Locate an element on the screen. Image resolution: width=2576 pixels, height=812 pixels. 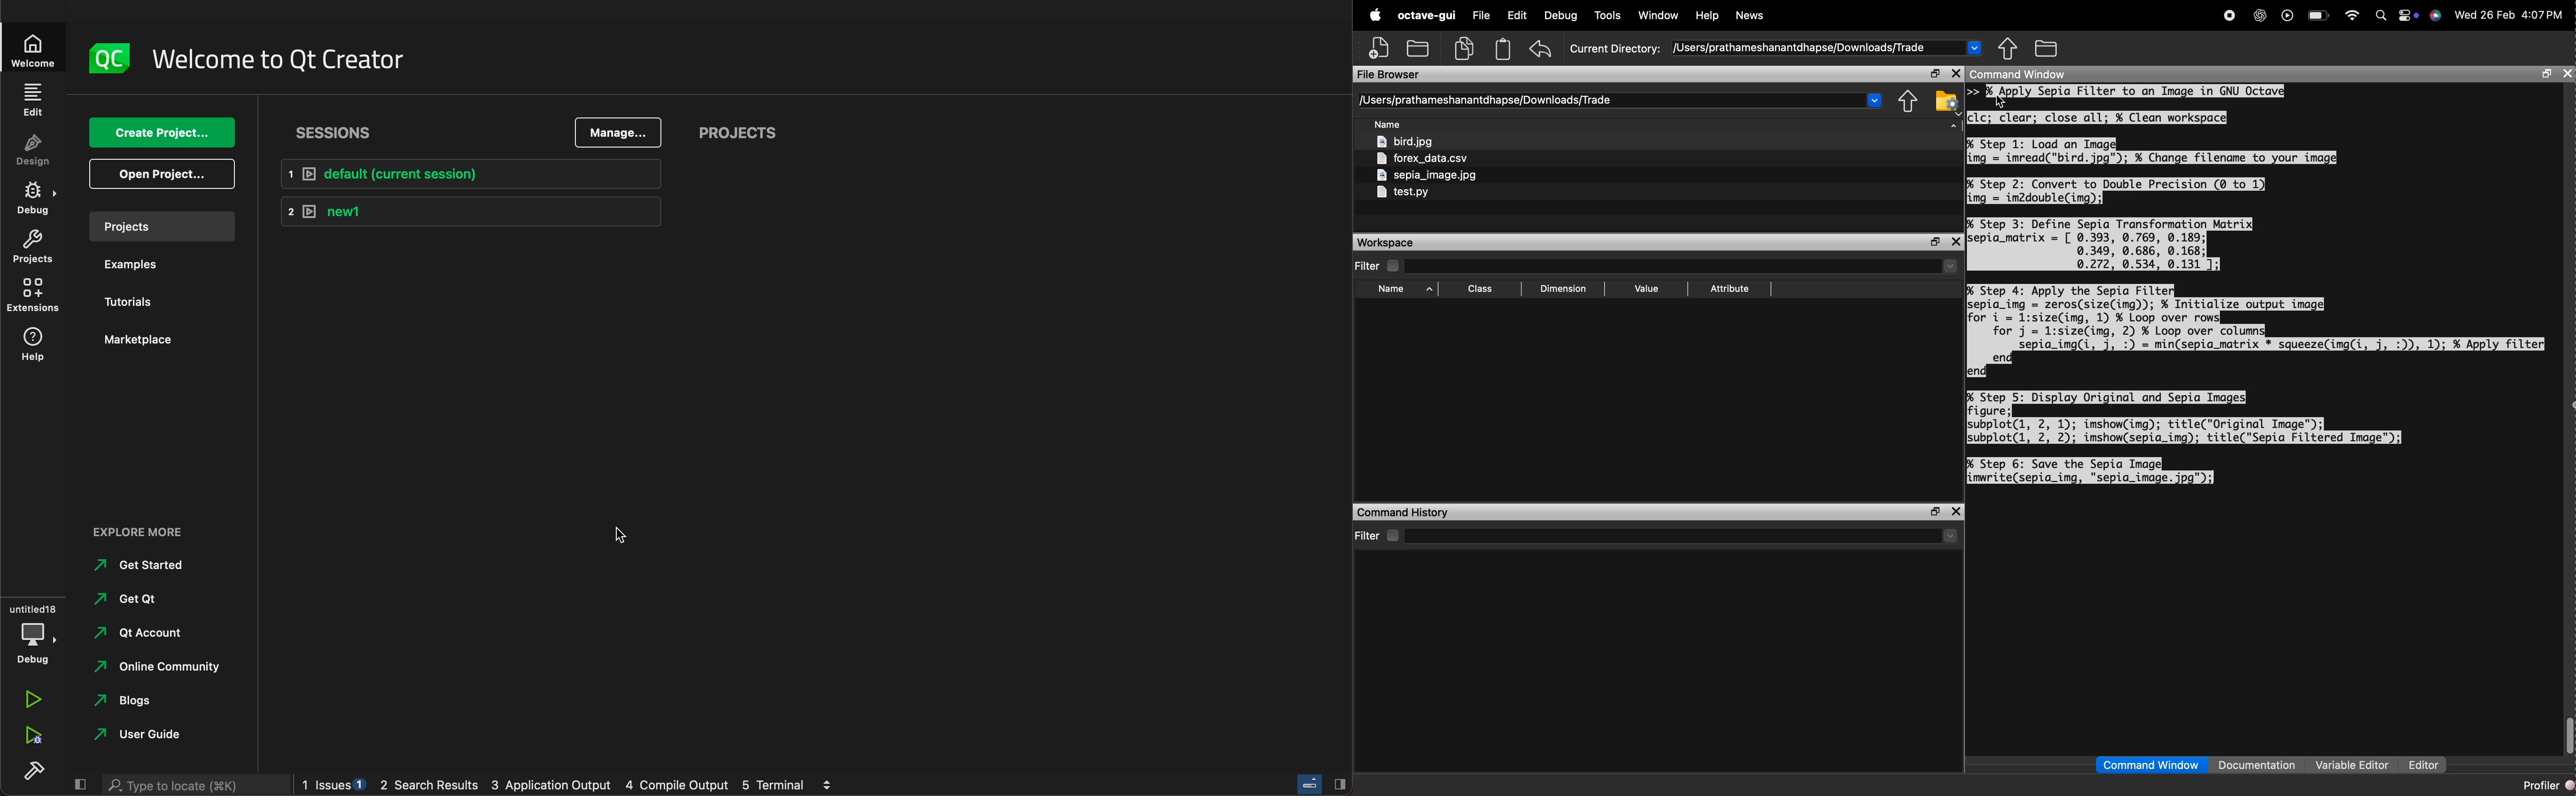
cursor is located at coordinates (621, 536).